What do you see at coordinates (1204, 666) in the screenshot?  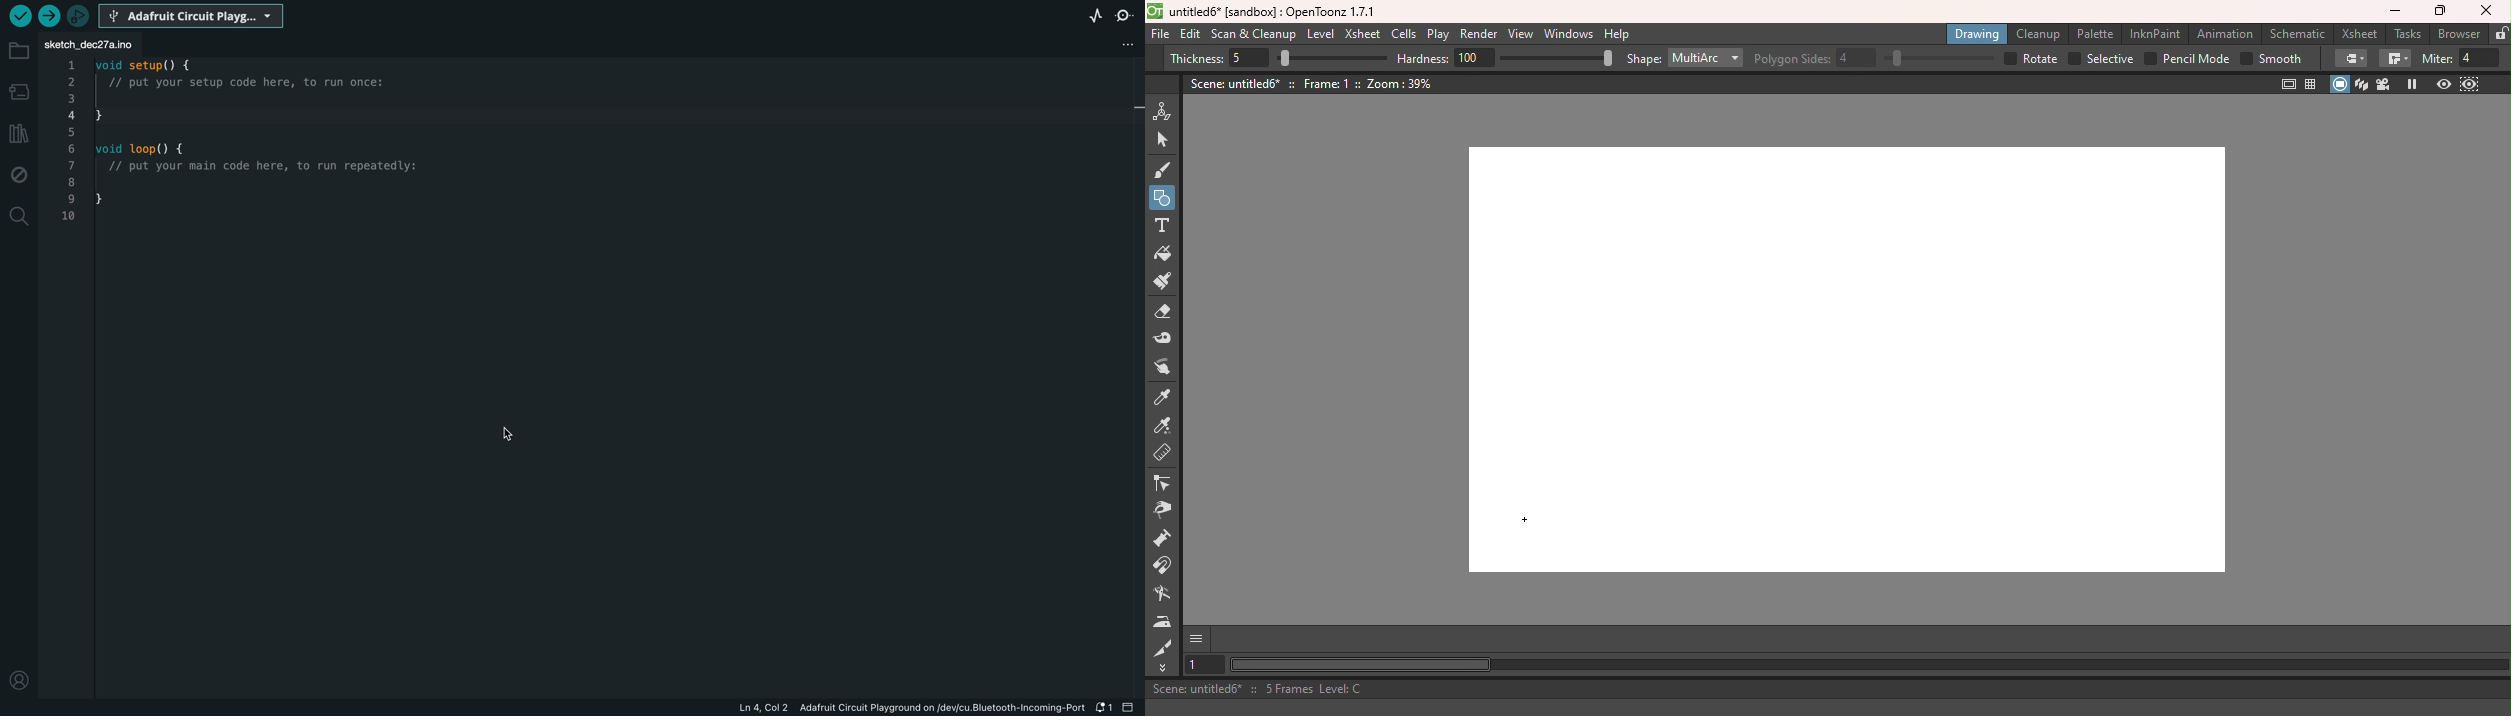 I see `Set the current frame` at bounding box center [1204, 666].